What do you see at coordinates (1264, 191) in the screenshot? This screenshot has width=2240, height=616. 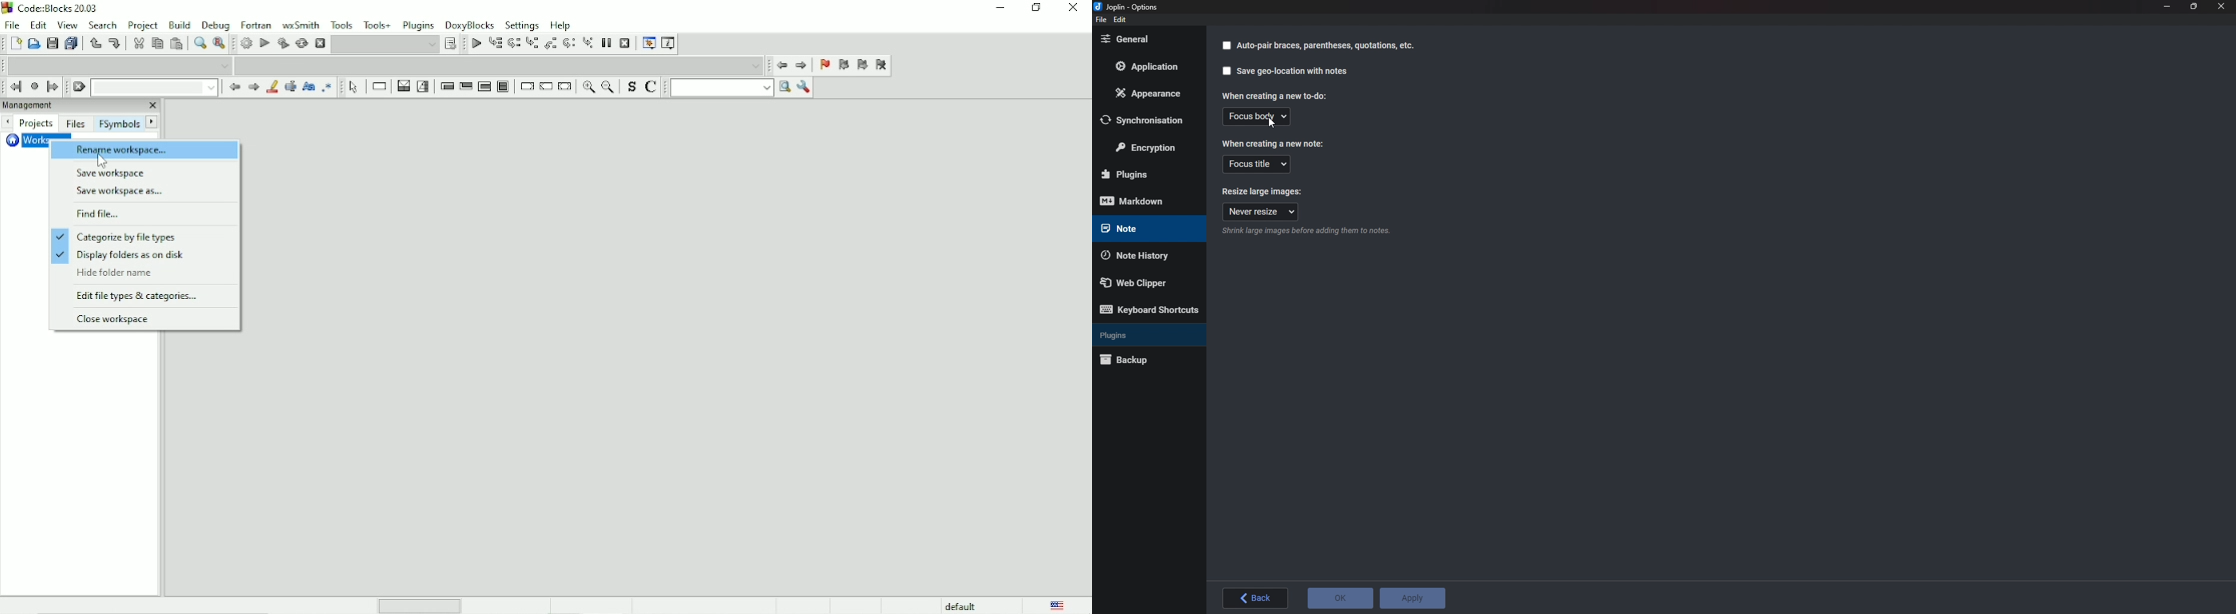 I see `Resize large images` at bounding box center [1264, 191].